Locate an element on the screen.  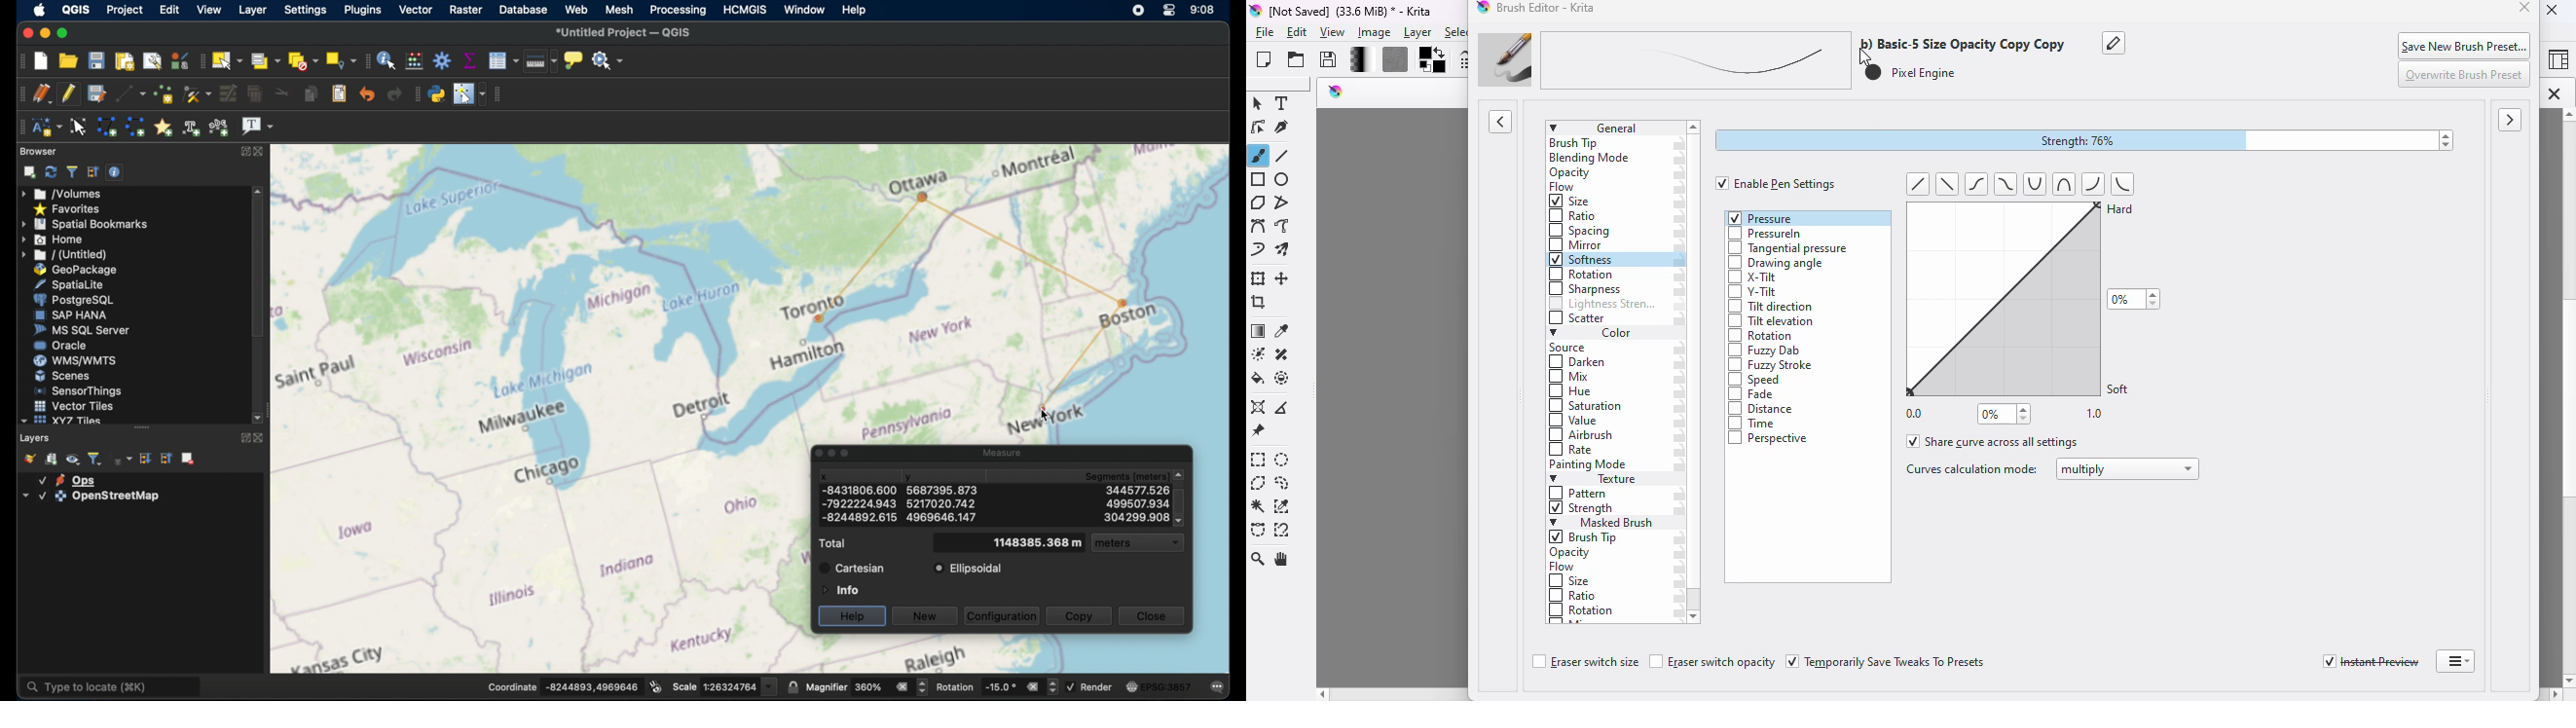
ms sql server is located at coordinates (81, 331).